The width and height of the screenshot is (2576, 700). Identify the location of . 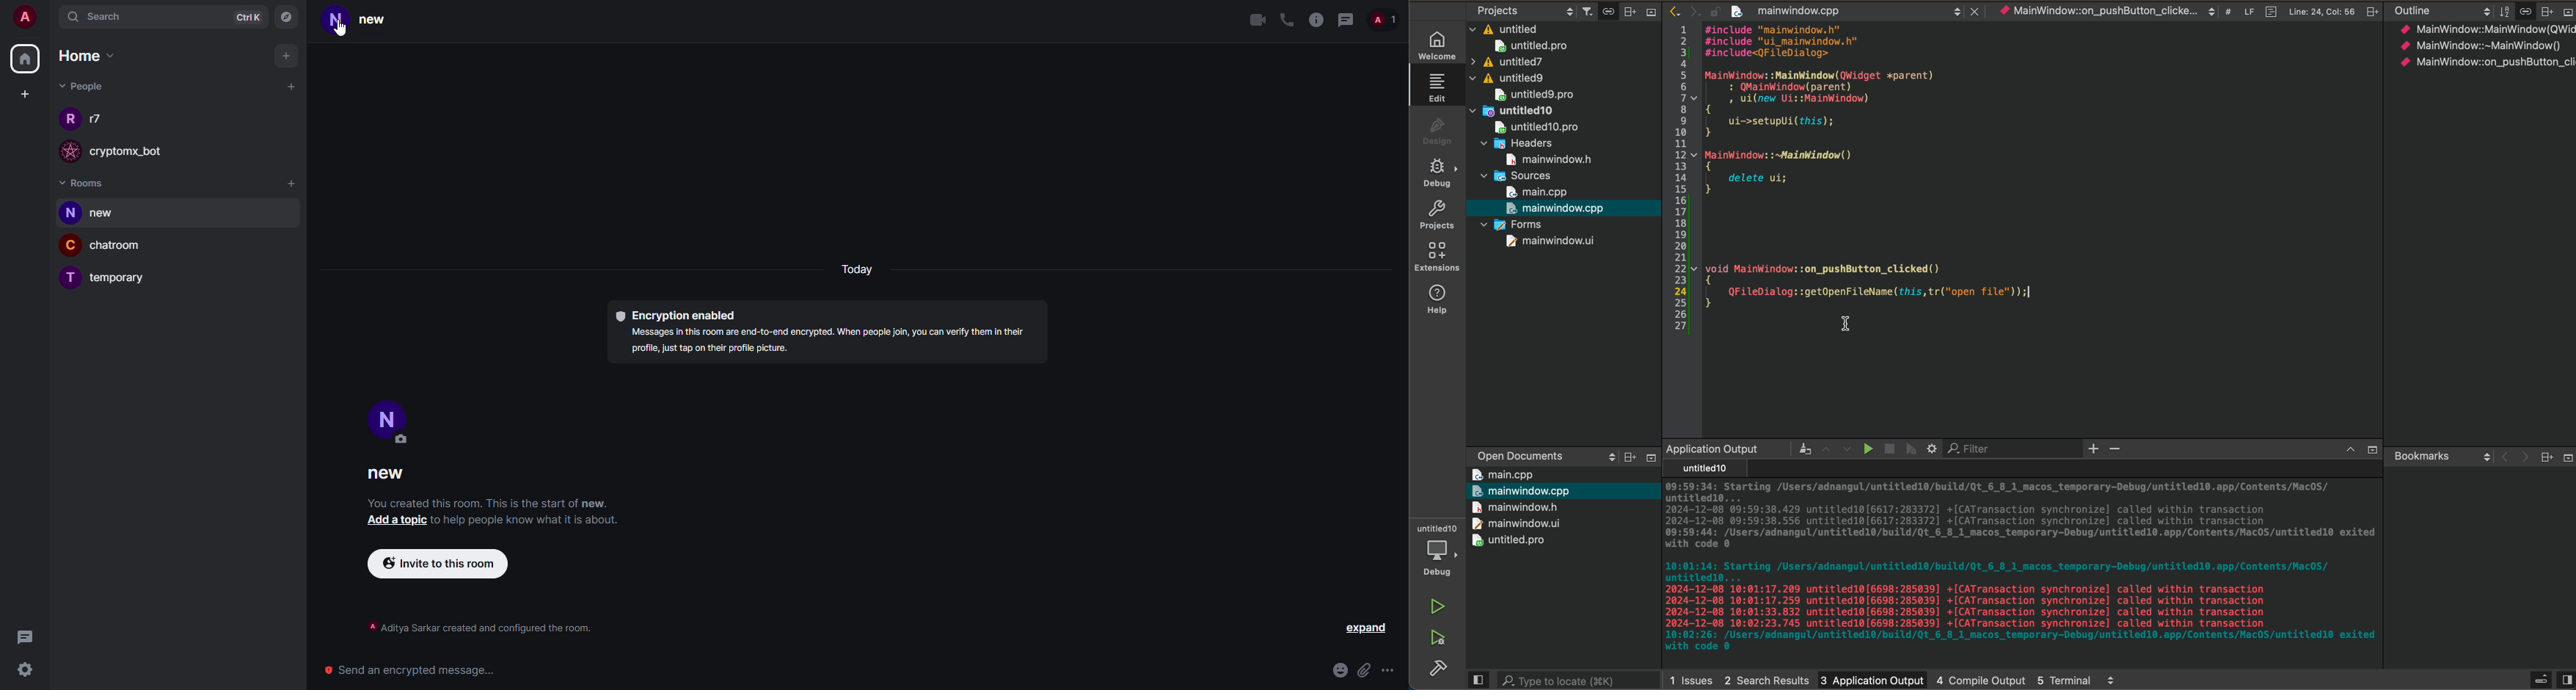
(2565, 457).